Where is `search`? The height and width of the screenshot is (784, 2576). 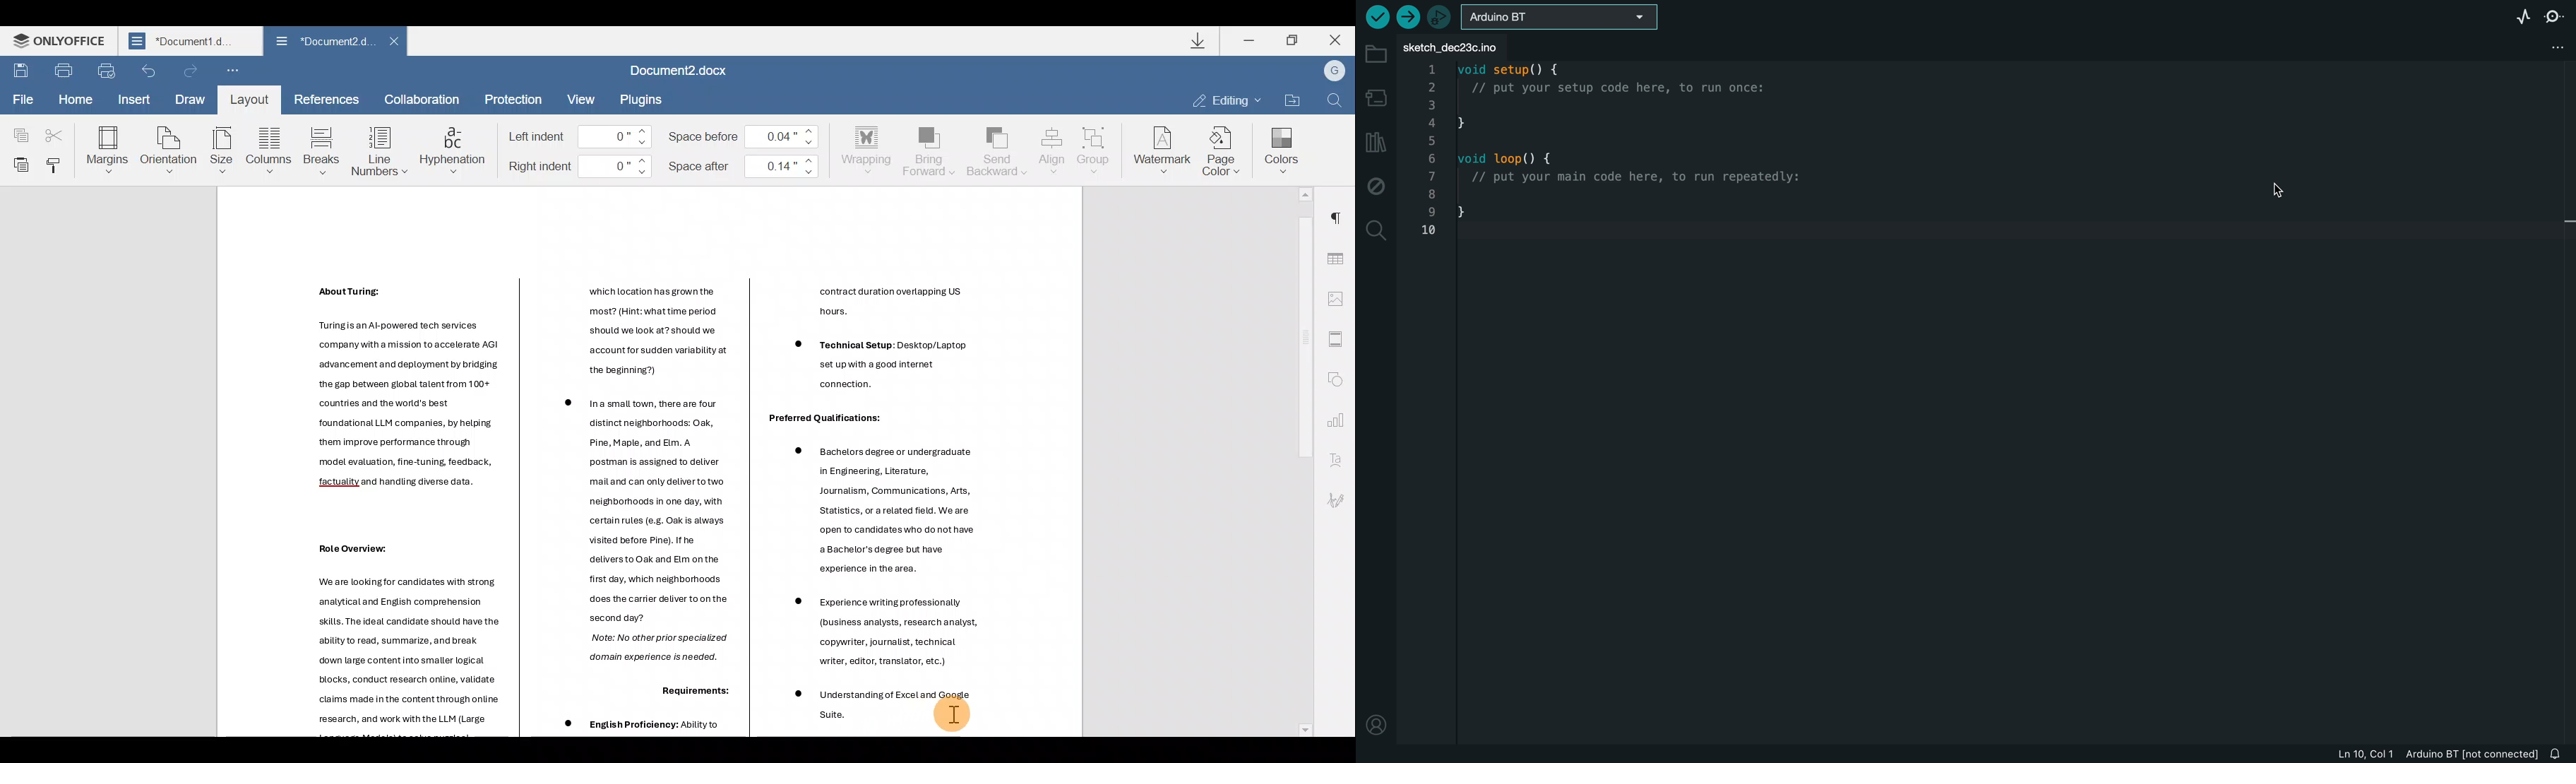
search is located at coordinates (1373, 231).